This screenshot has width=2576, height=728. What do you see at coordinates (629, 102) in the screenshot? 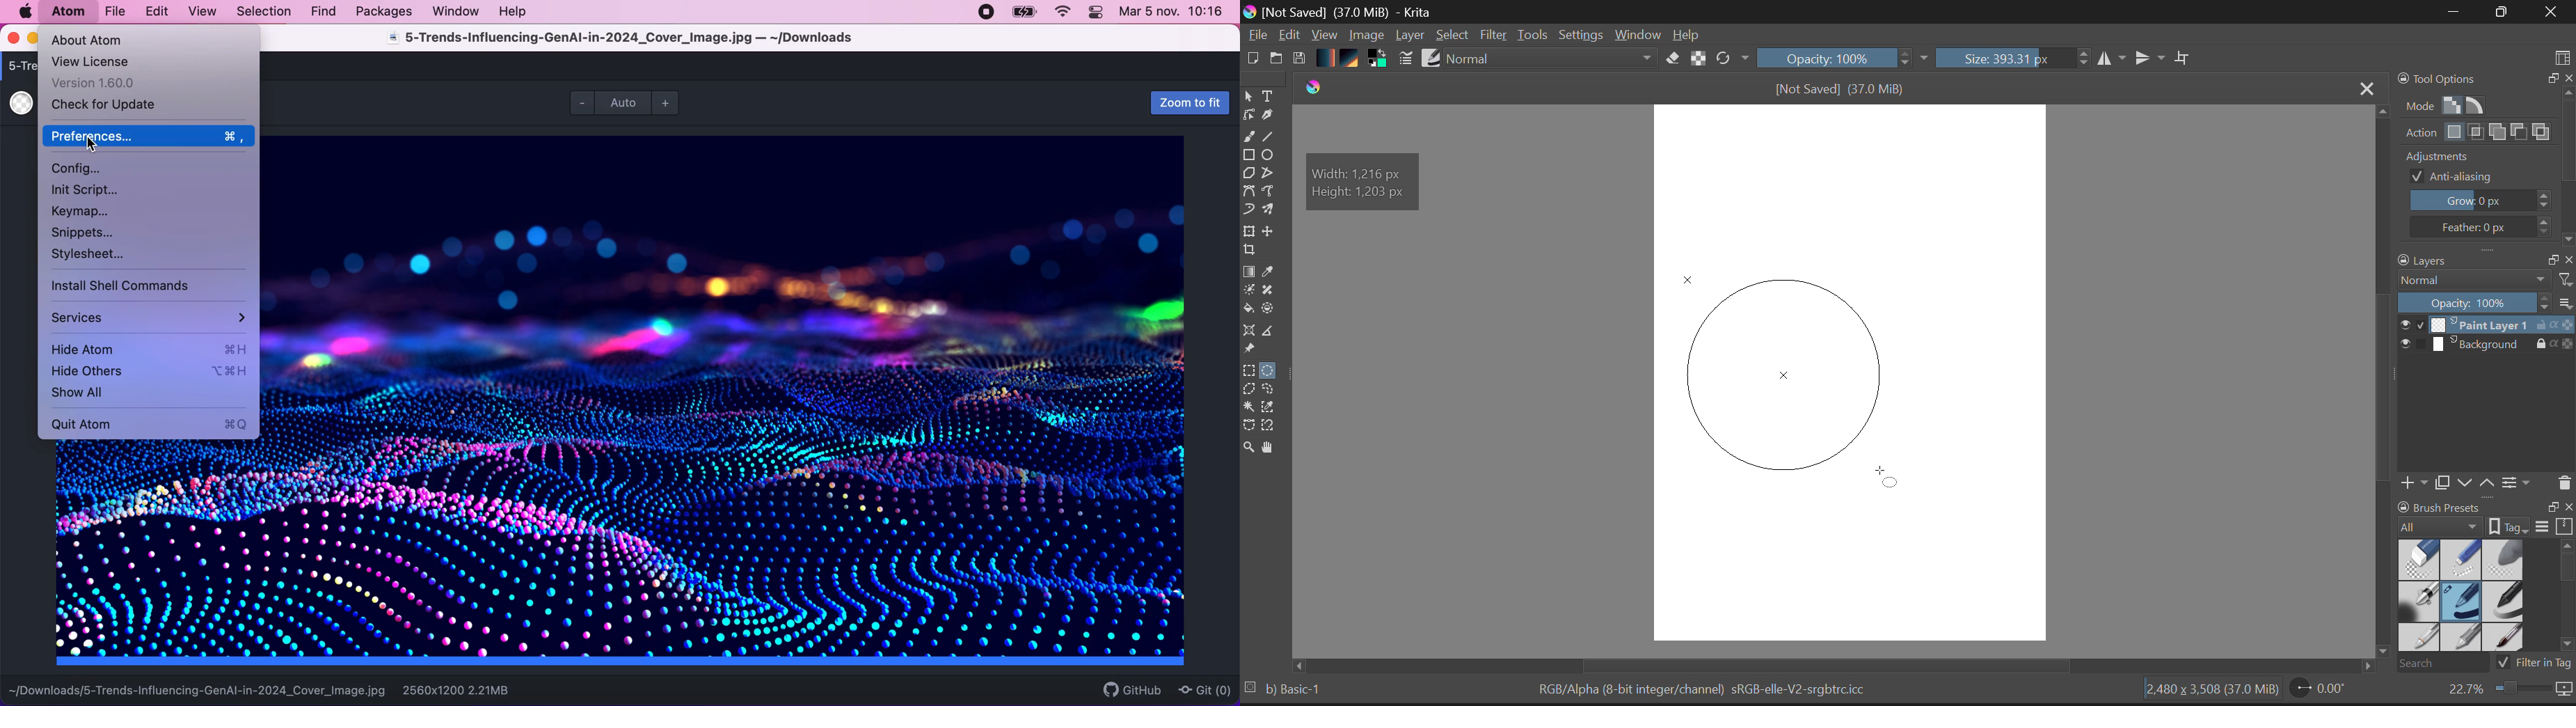
I see `zoom` at bounding box center [629, 102].